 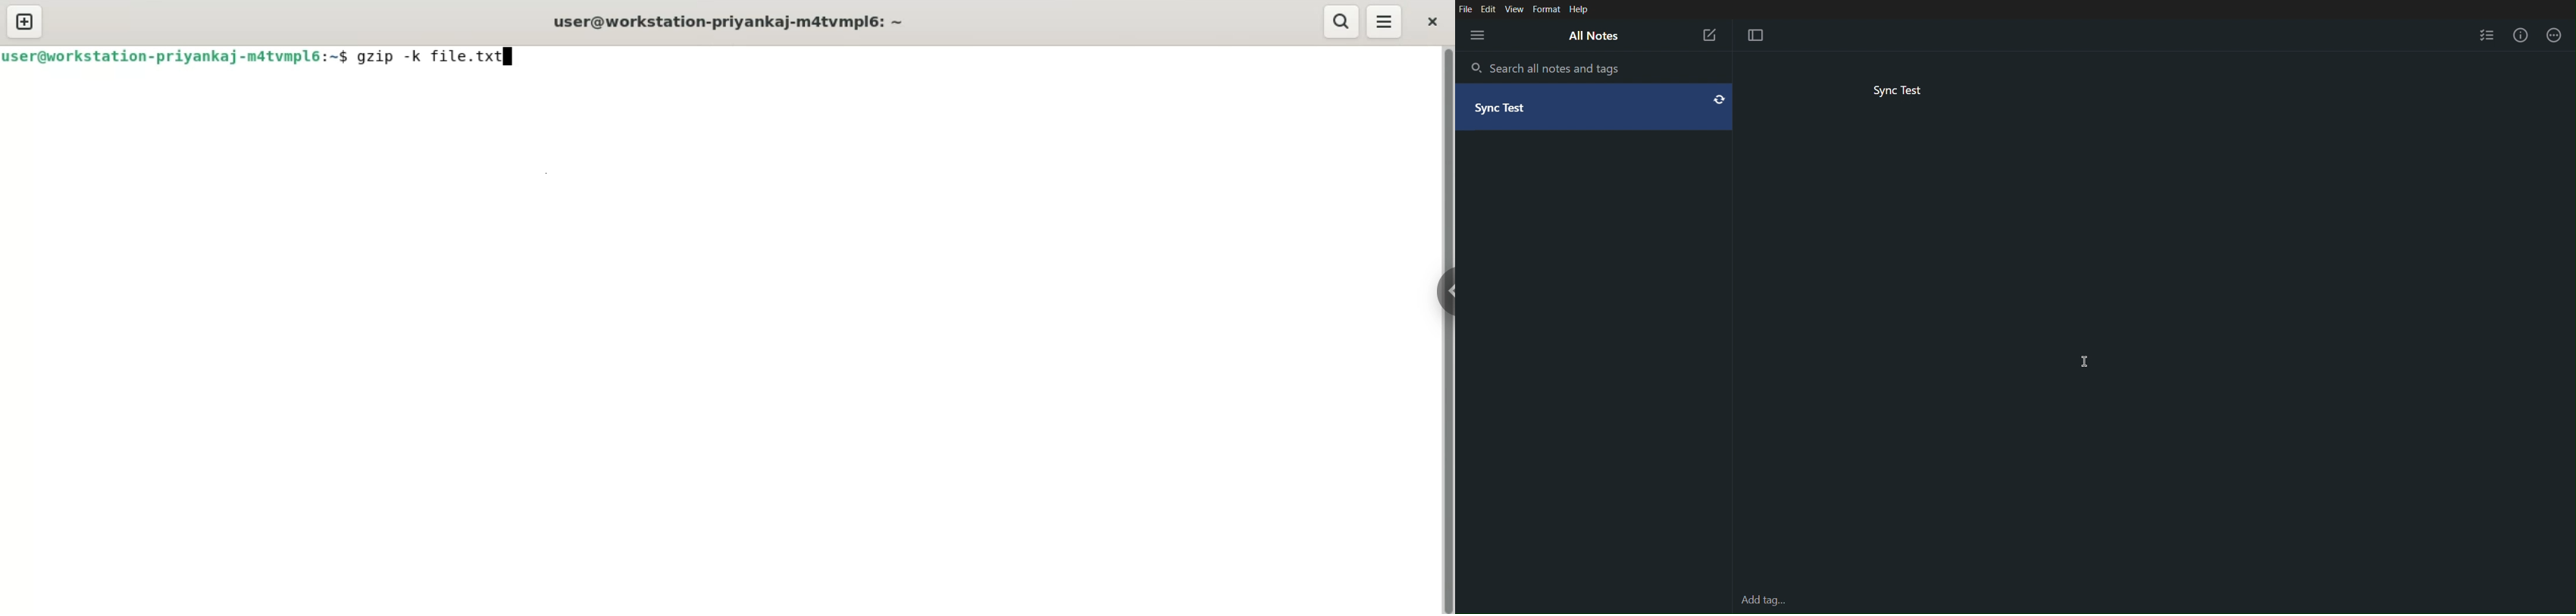 What do you see at coordinates (1387, 21) in the screenshot?
I see `menu` at bounding box center [1387, 21].